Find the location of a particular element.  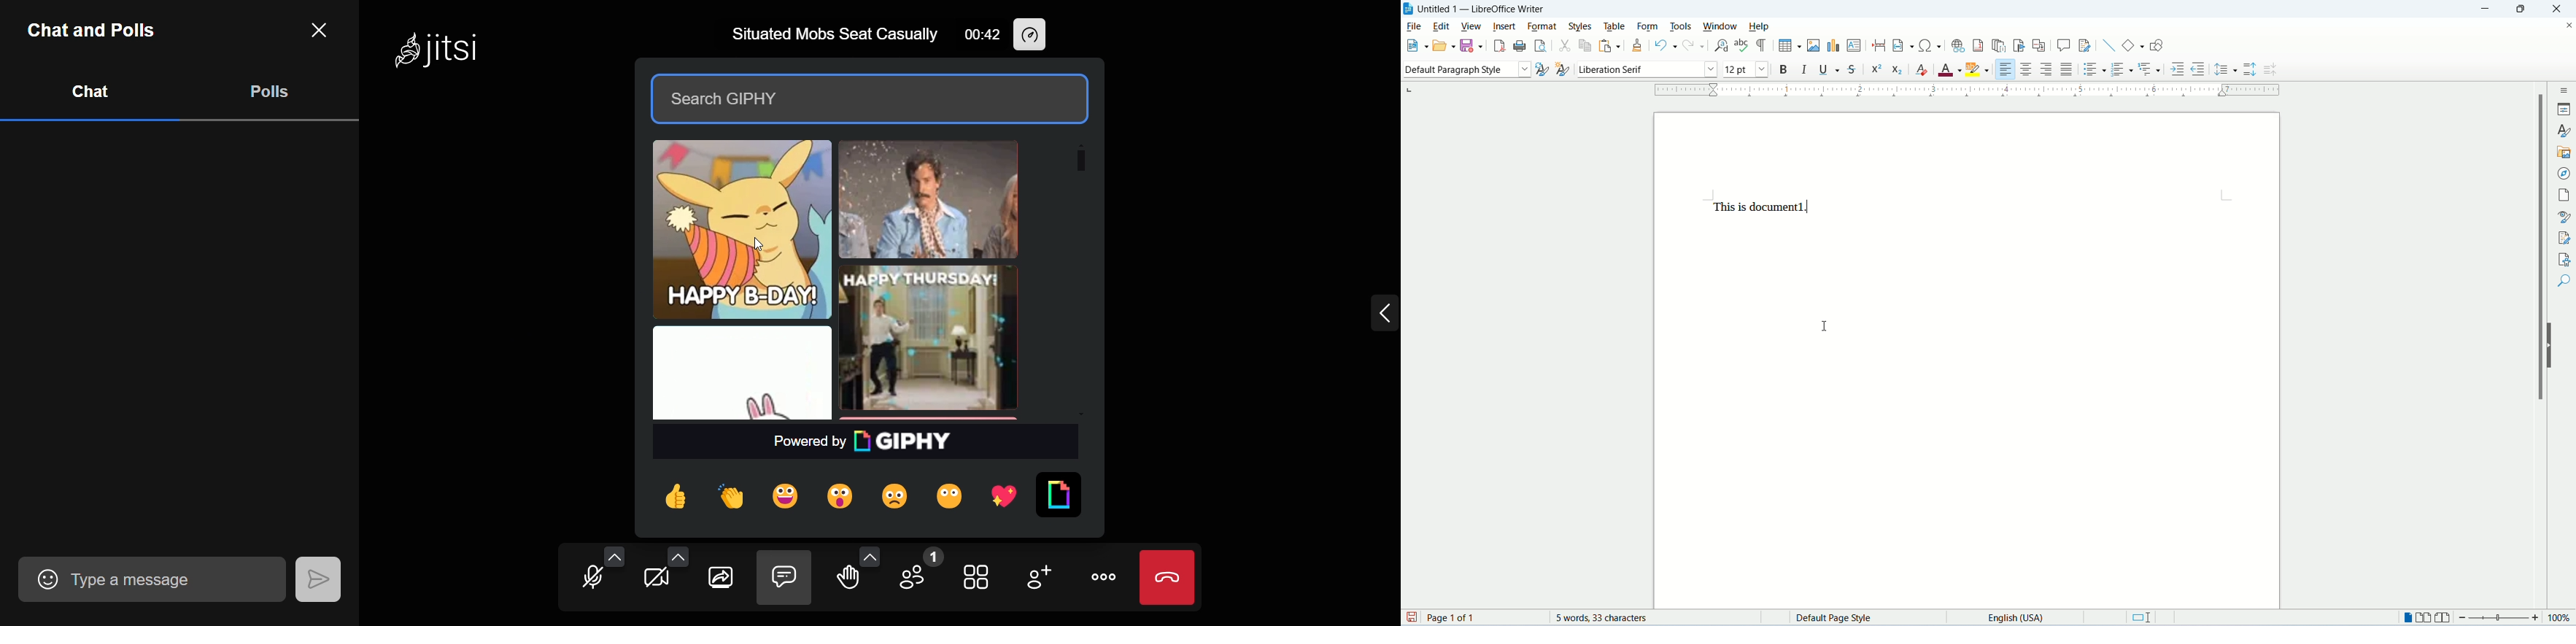

redo is located at coordinates (1695, 47).